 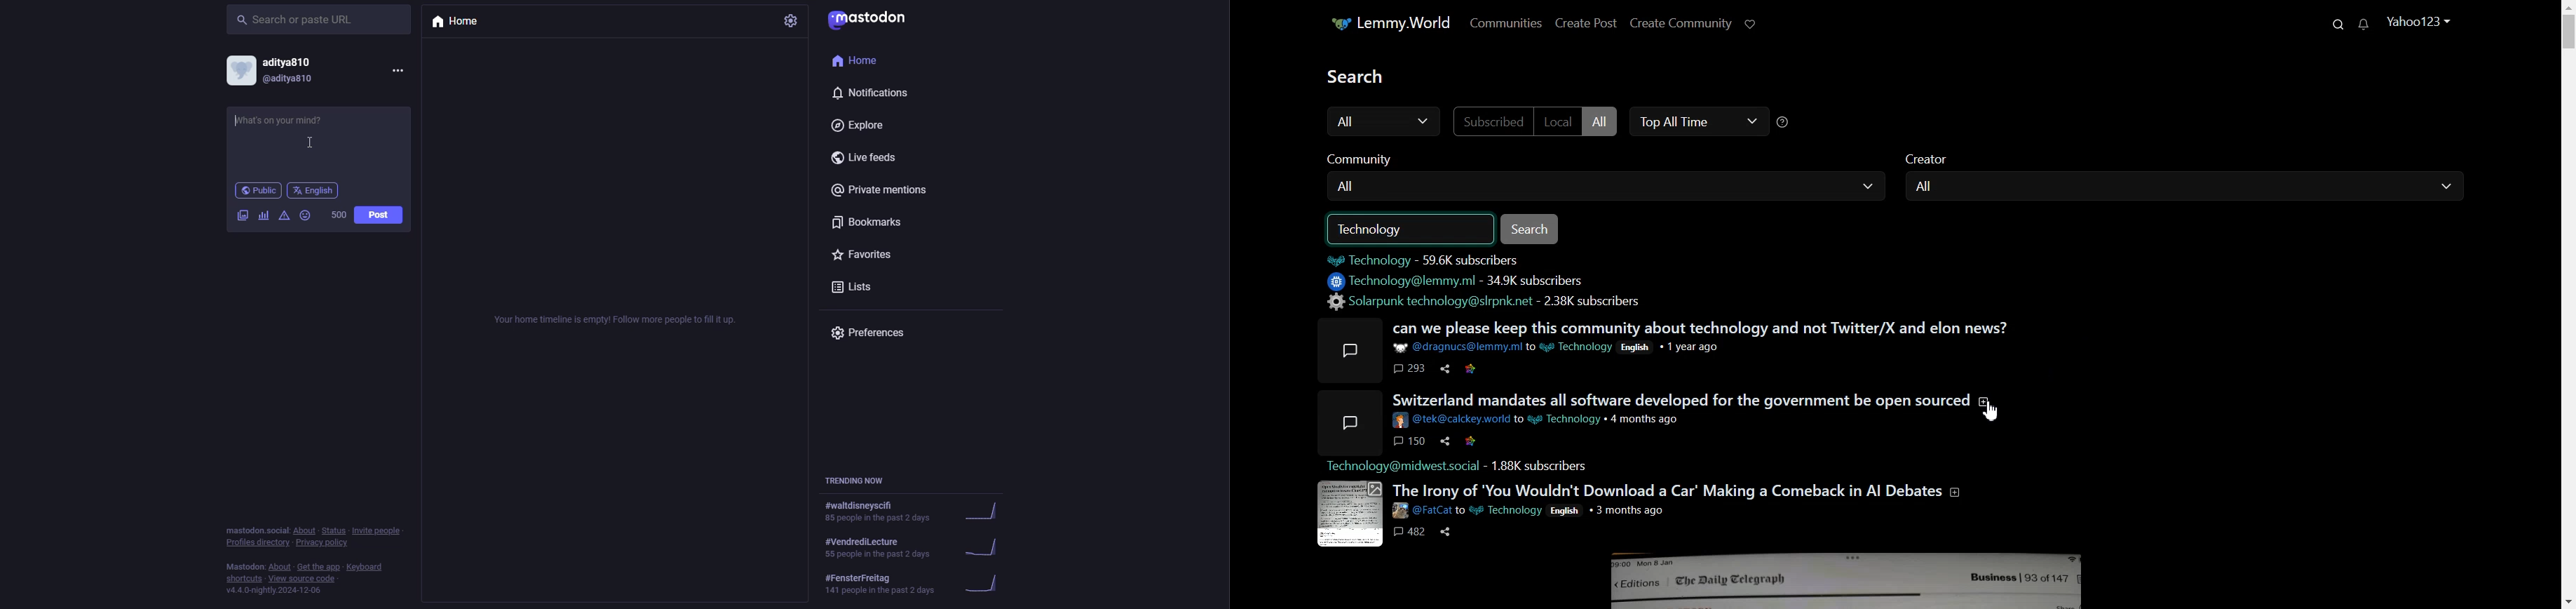 I want to click on Technology@midwest social - 1.88K subscribers, so click(x=1467, y=466).